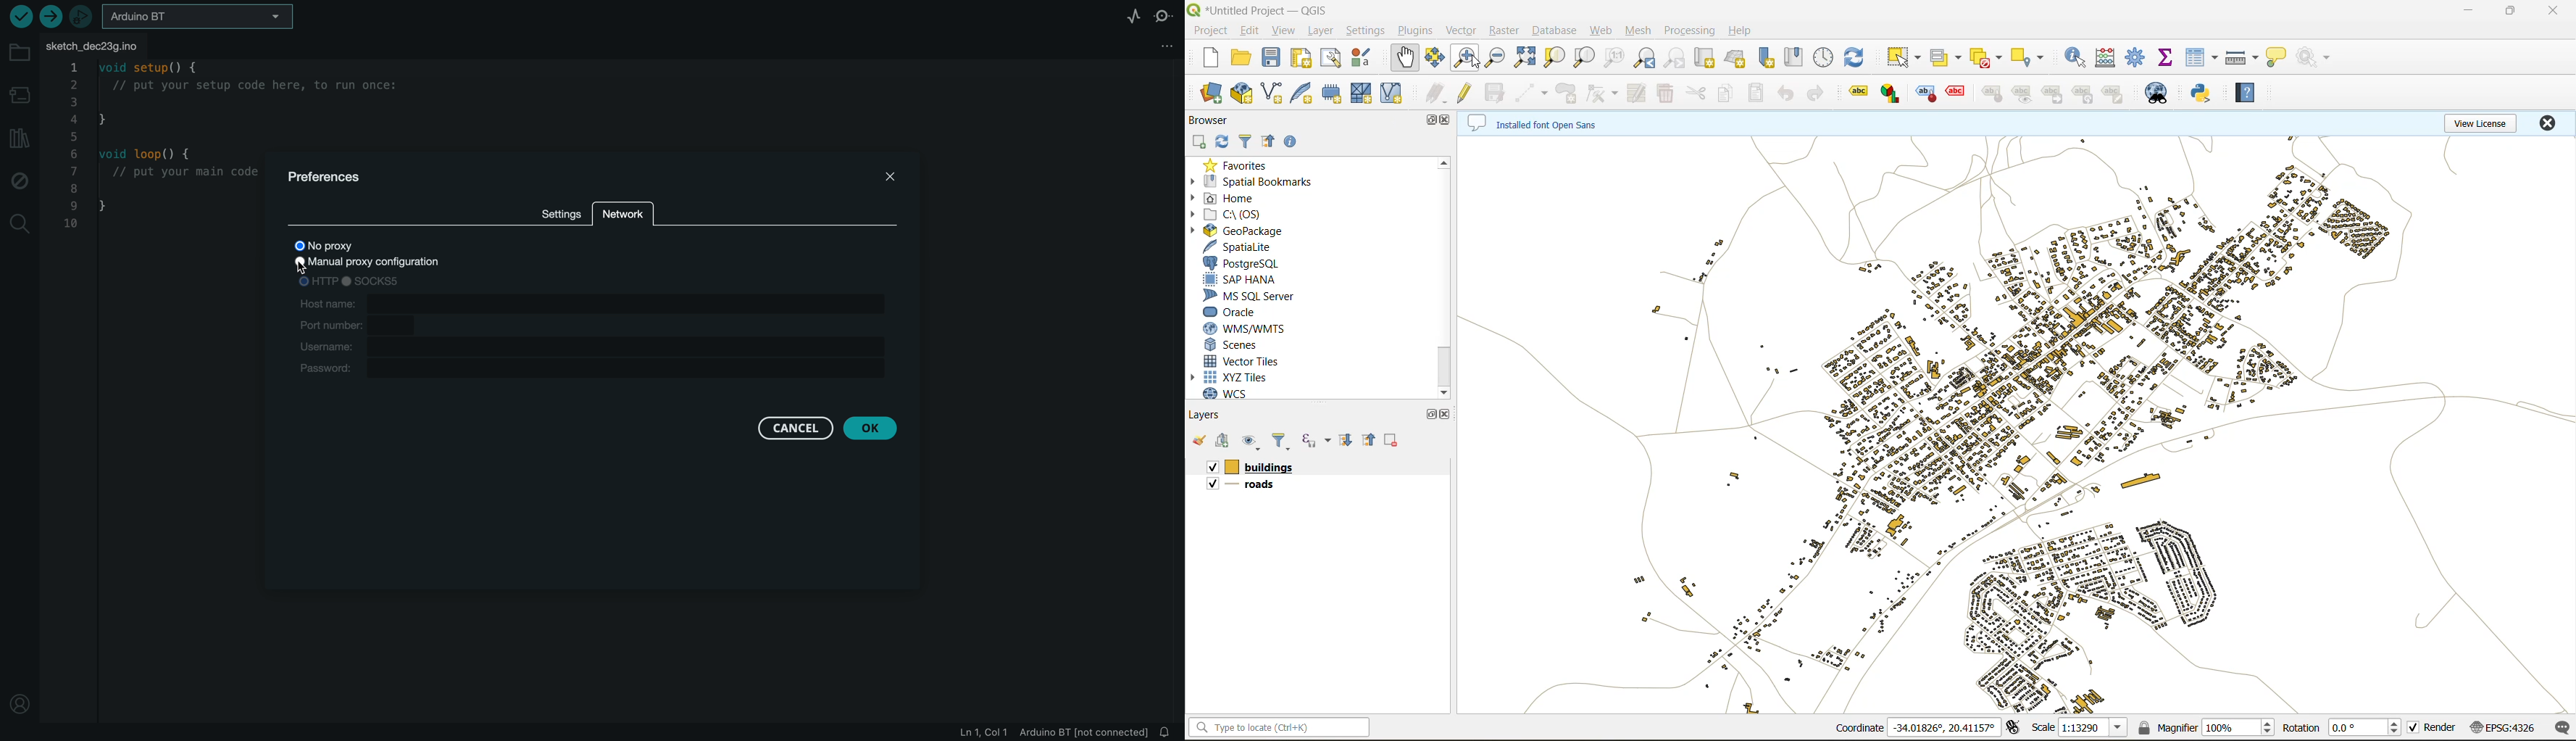 This screenshot has height=756, width=2576. What do you see at coordinates (1448, 122) in the screenshot?
I see `close` at bounding box center [1448, 122].